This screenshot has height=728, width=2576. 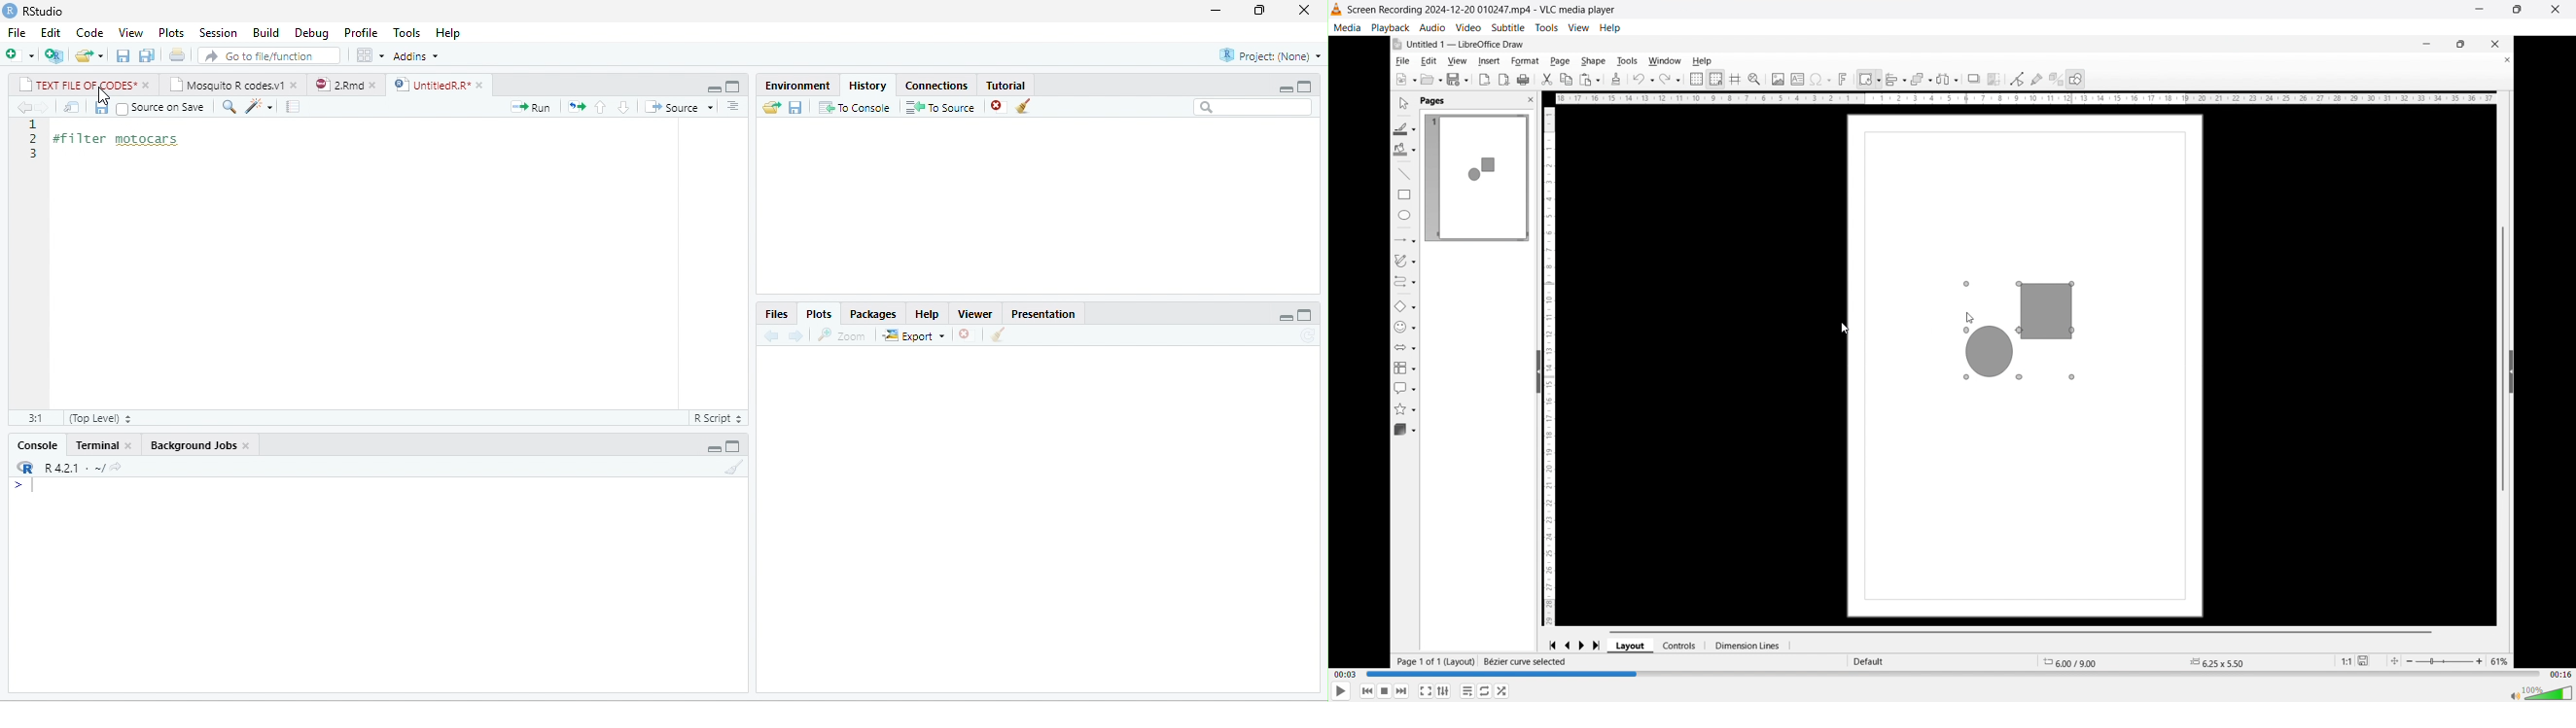 I want to click on maximize, so click(x=732, y=447).